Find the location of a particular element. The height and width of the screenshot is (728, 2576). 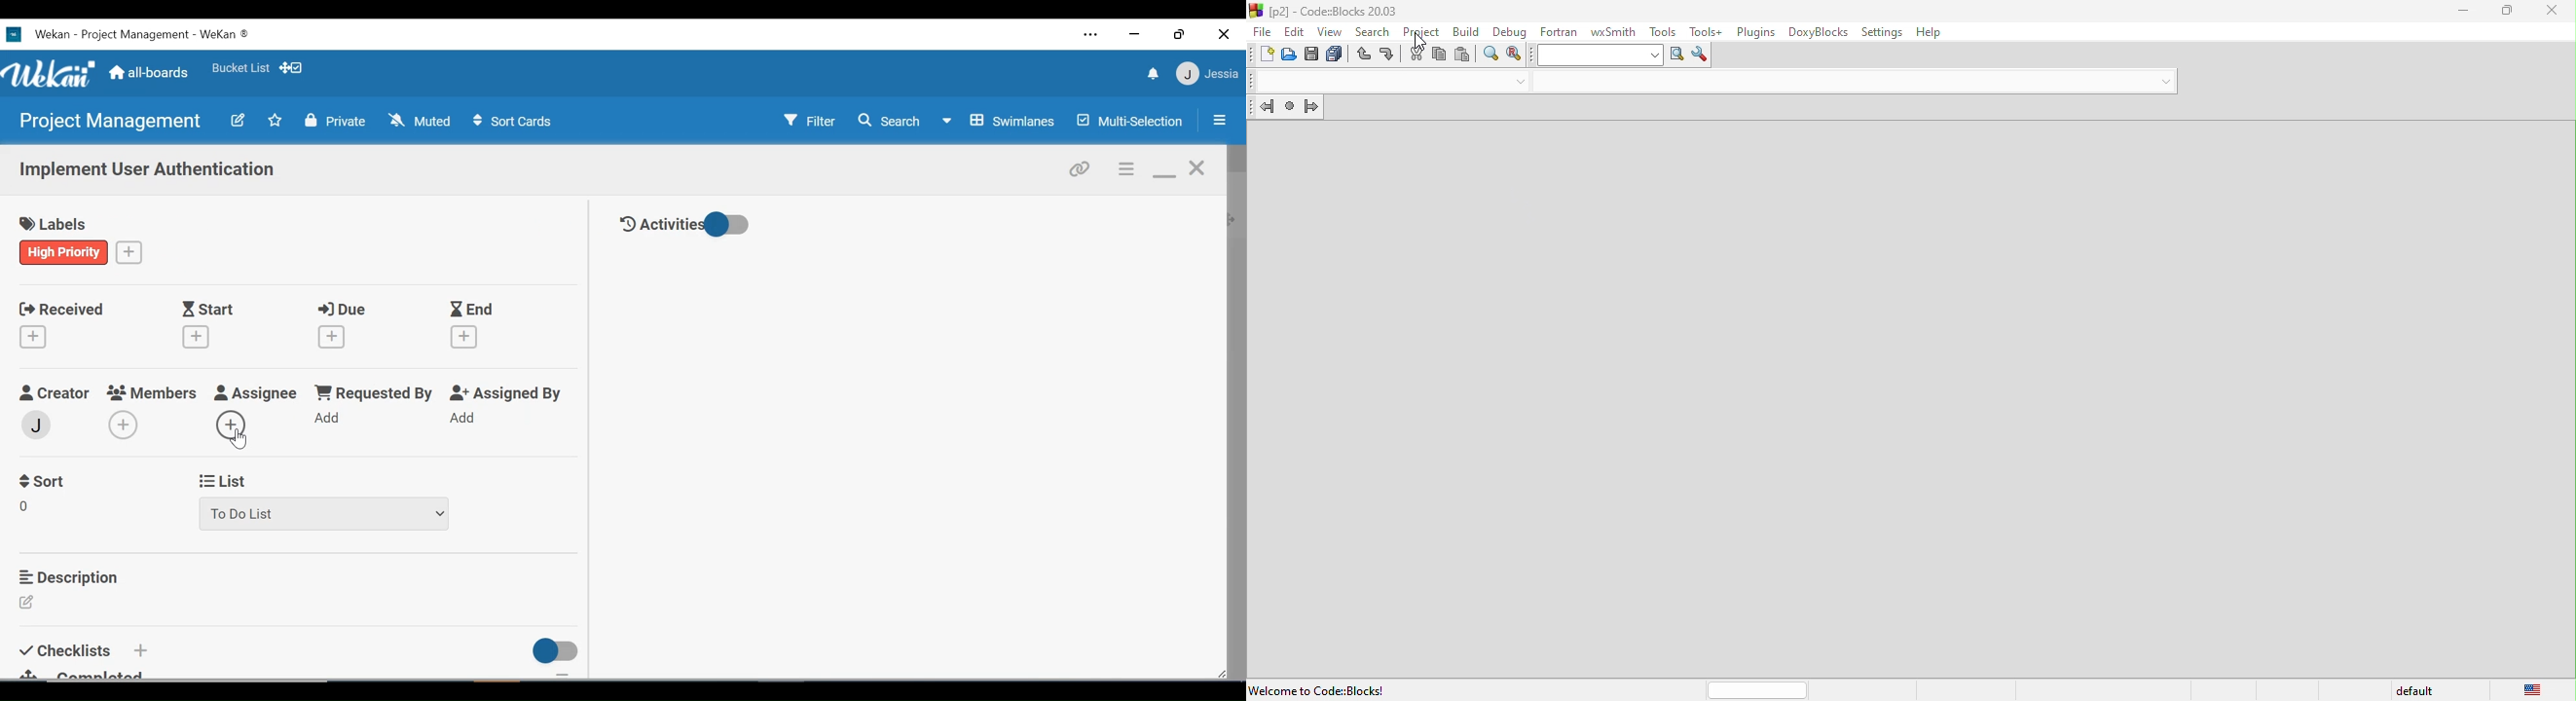

redo is located at coordinates (1388, 55).